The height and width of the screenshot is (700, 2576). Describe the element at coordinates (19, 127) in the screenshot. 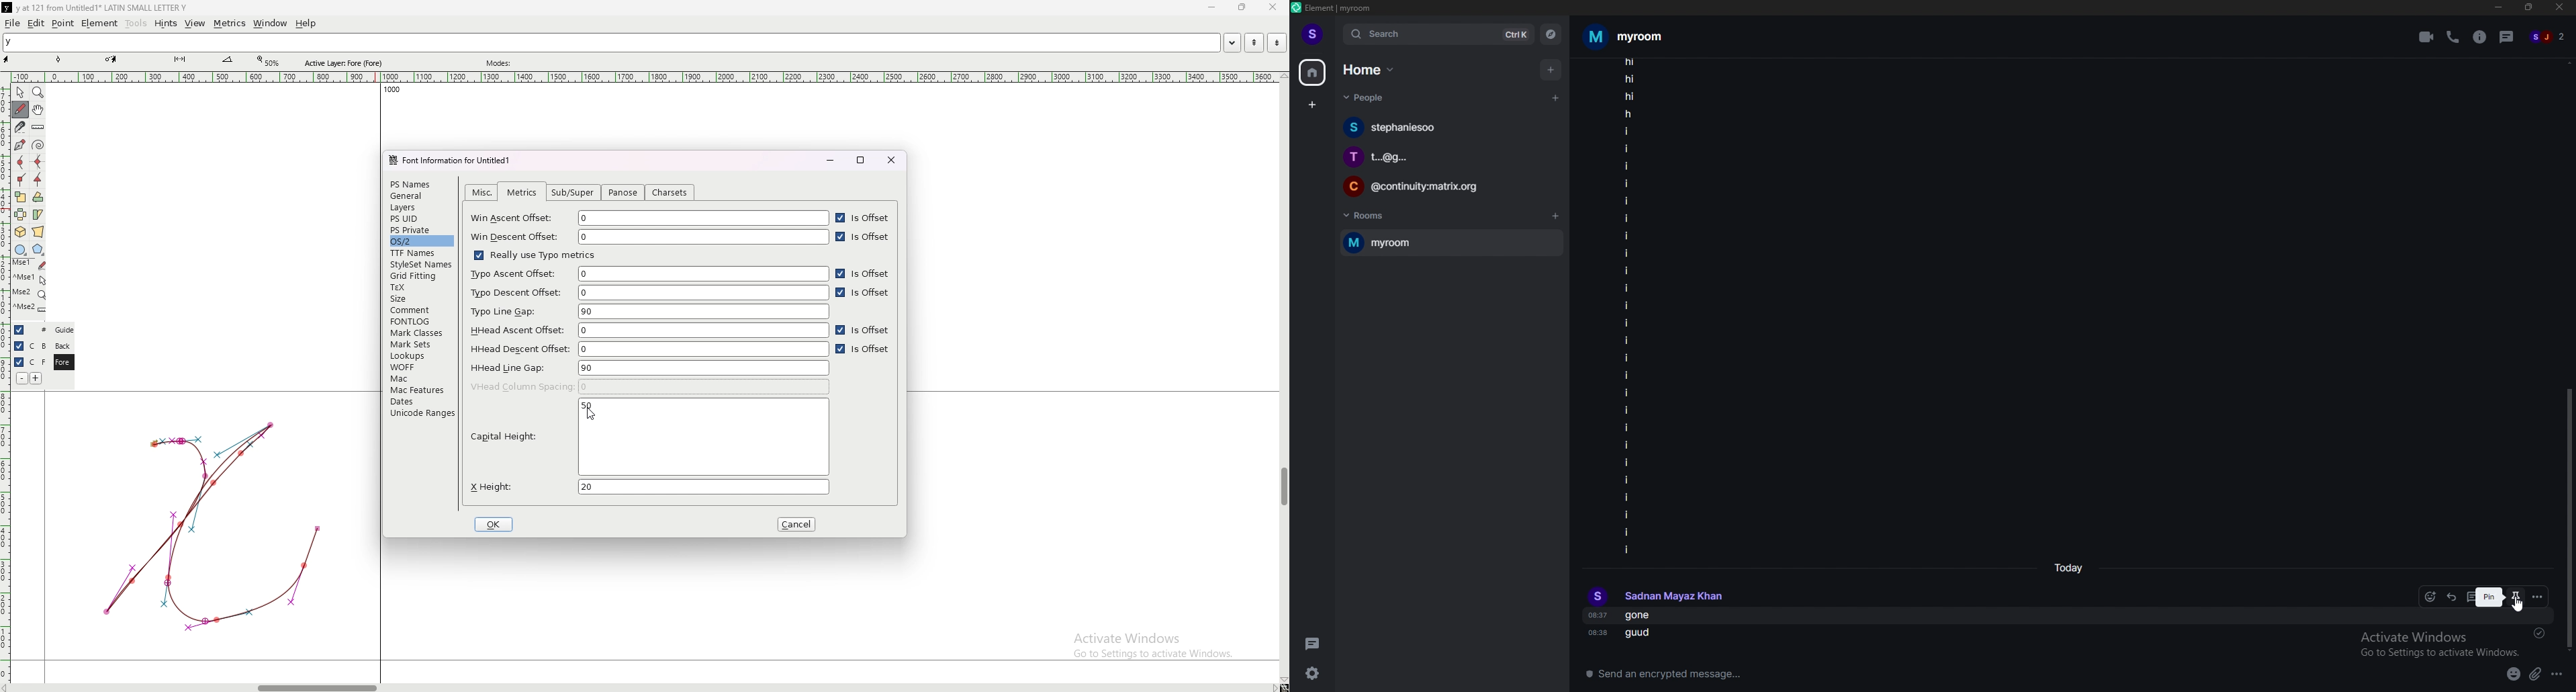

I see `cut a spline in two` at that location.